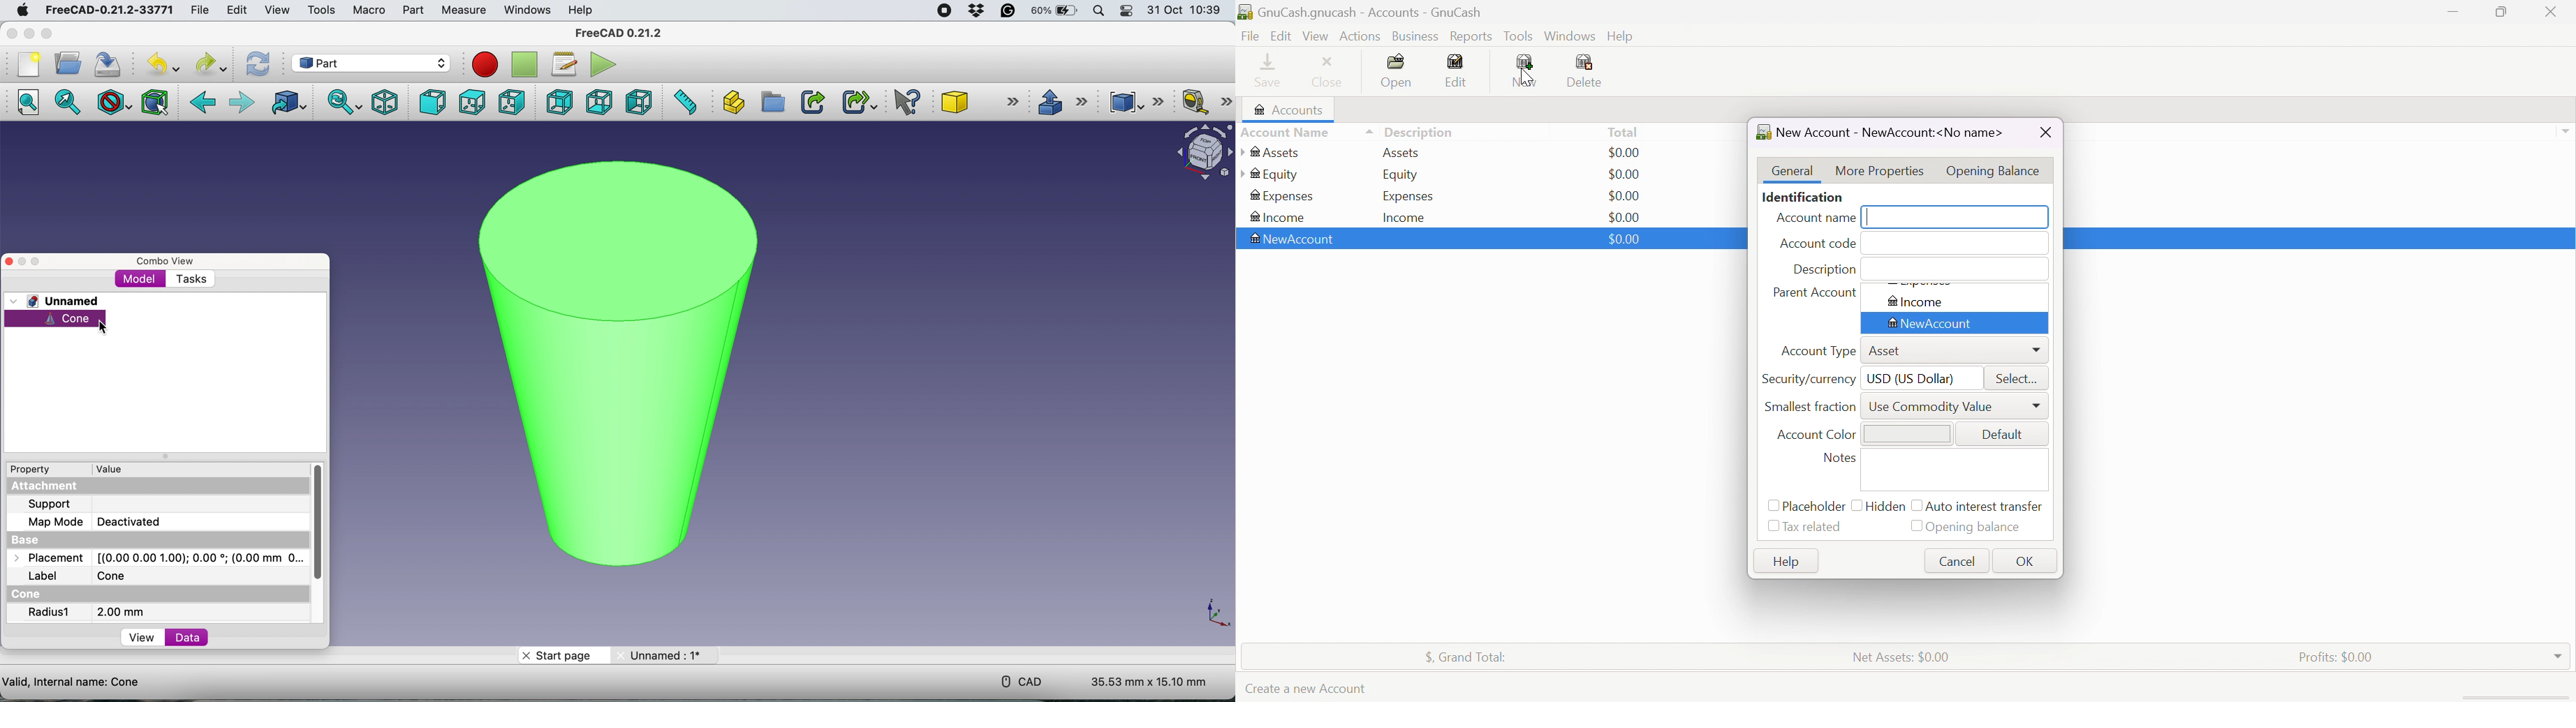 Image resolution: width=2576 pixels, height=728 pixels. What do you see at coordinates (982, 103) in the screenshot?
I see `cone` at bounding box center [982, 103].